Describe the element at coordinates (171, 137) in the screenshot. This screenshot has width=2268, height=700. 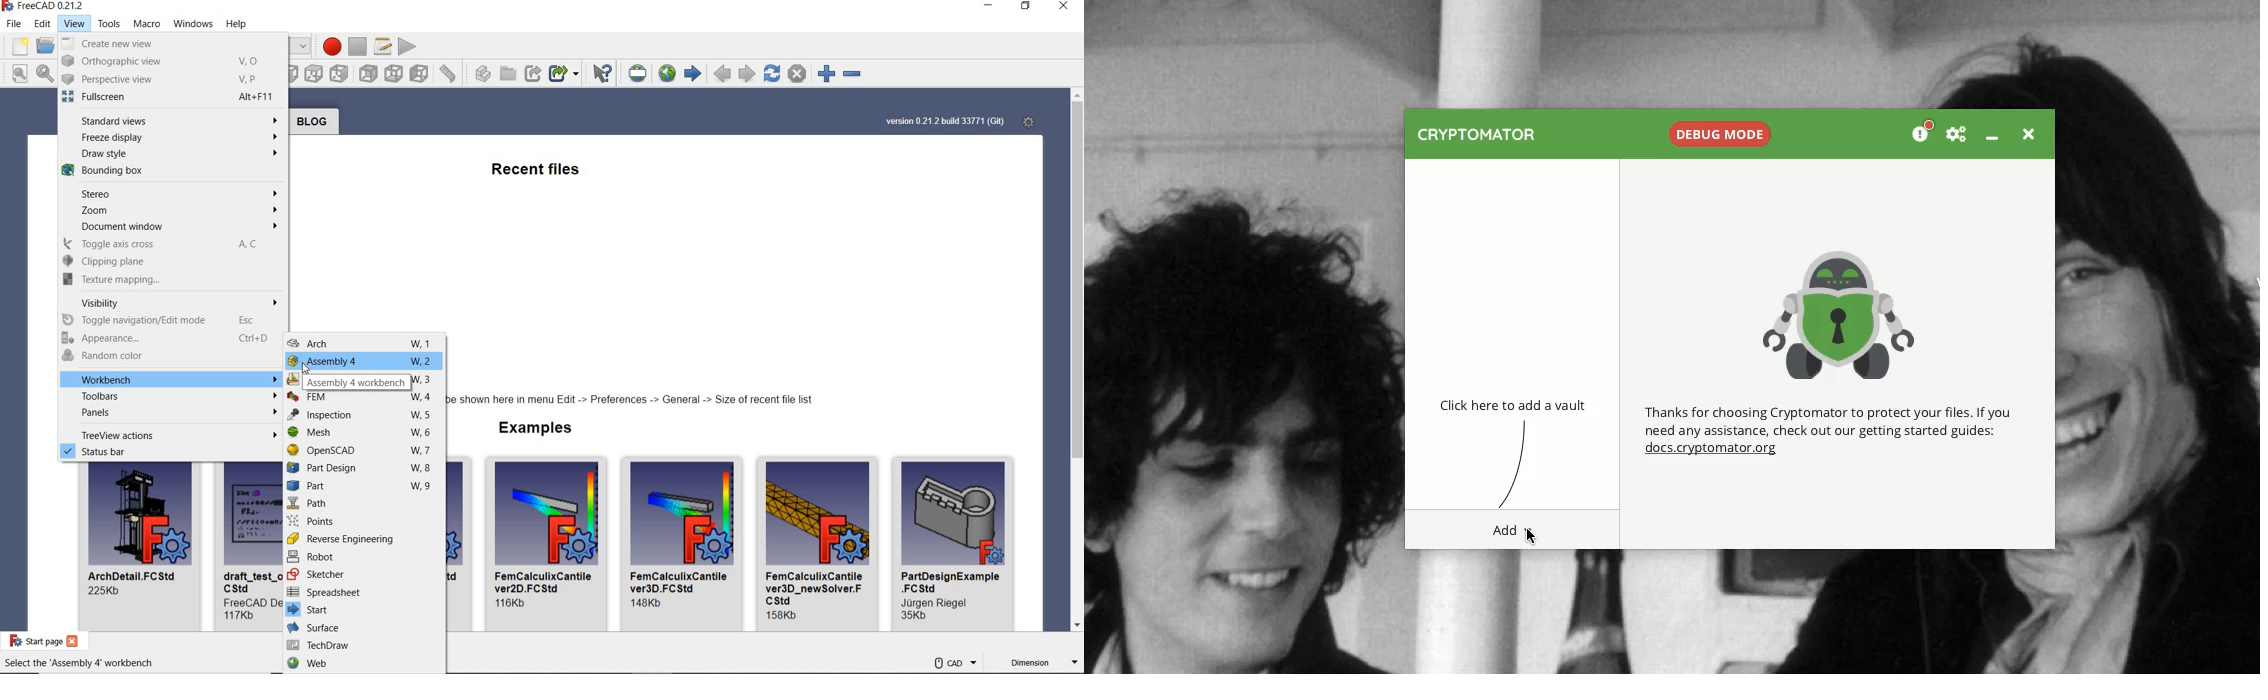
I see `freeze display` at that location.